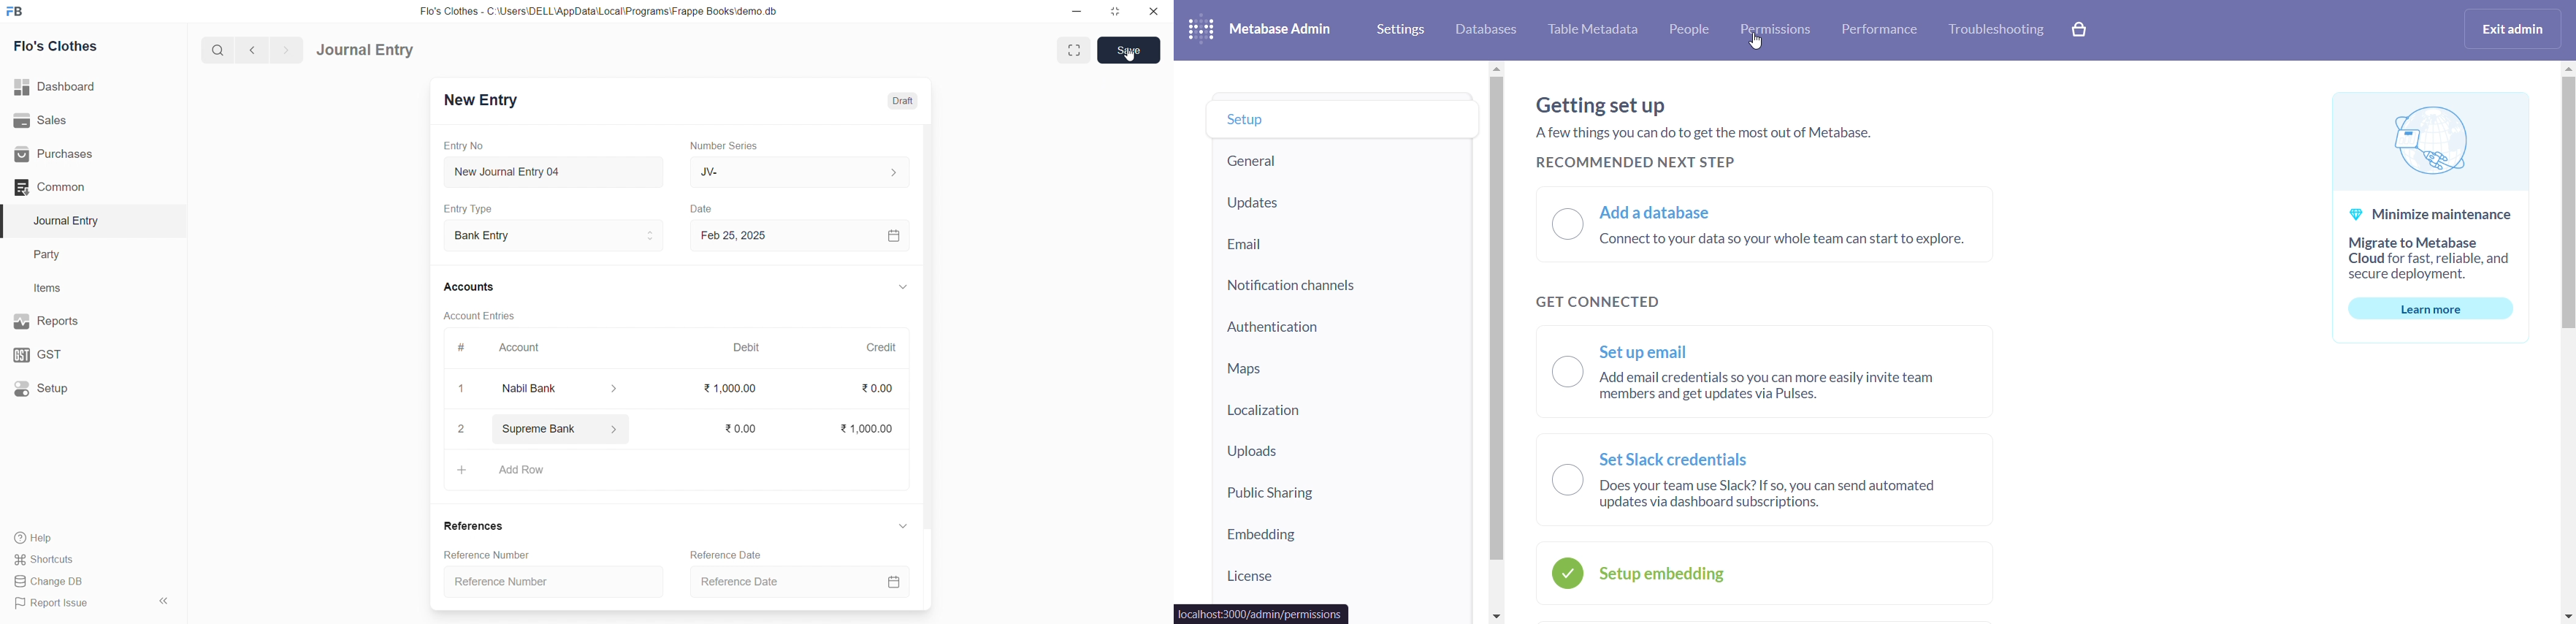 Image resolution: width=2576 pixels, height=644 pixels. Describe the element at coordinates (86, 255) in the screenshot. I see `Party` at that location.